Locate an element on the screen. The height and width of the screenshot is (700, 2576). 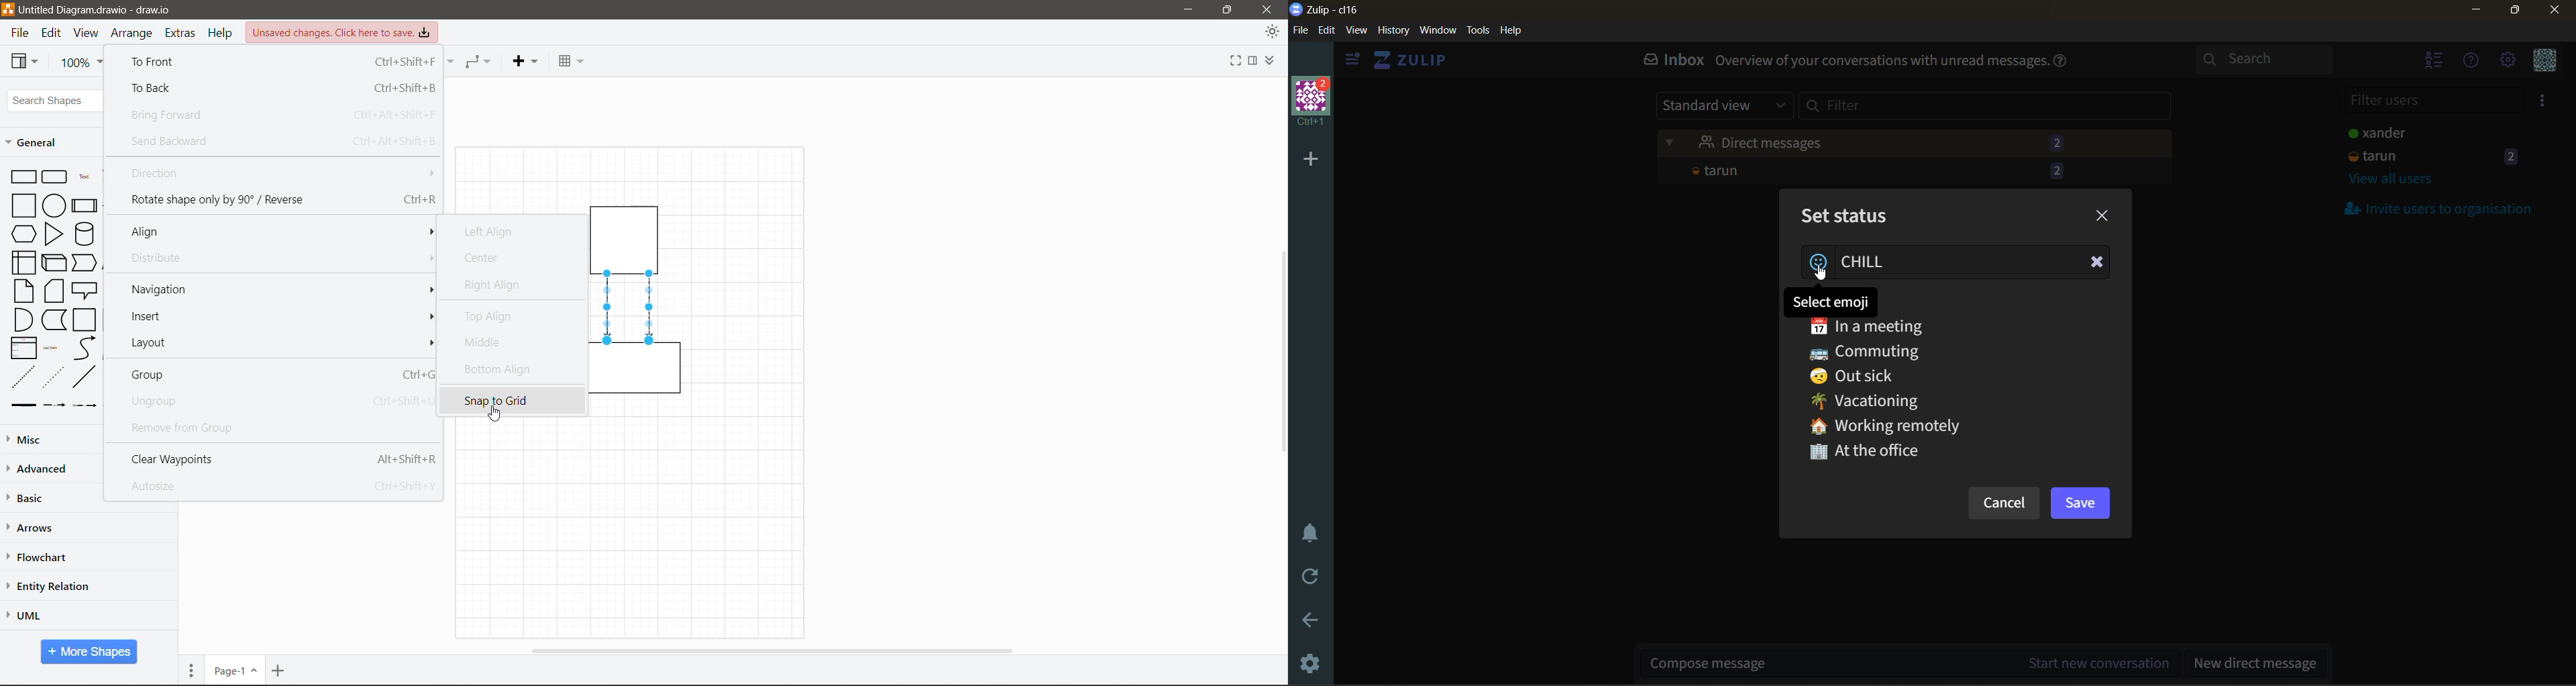
Arrows is located at coordinates (33, 528).